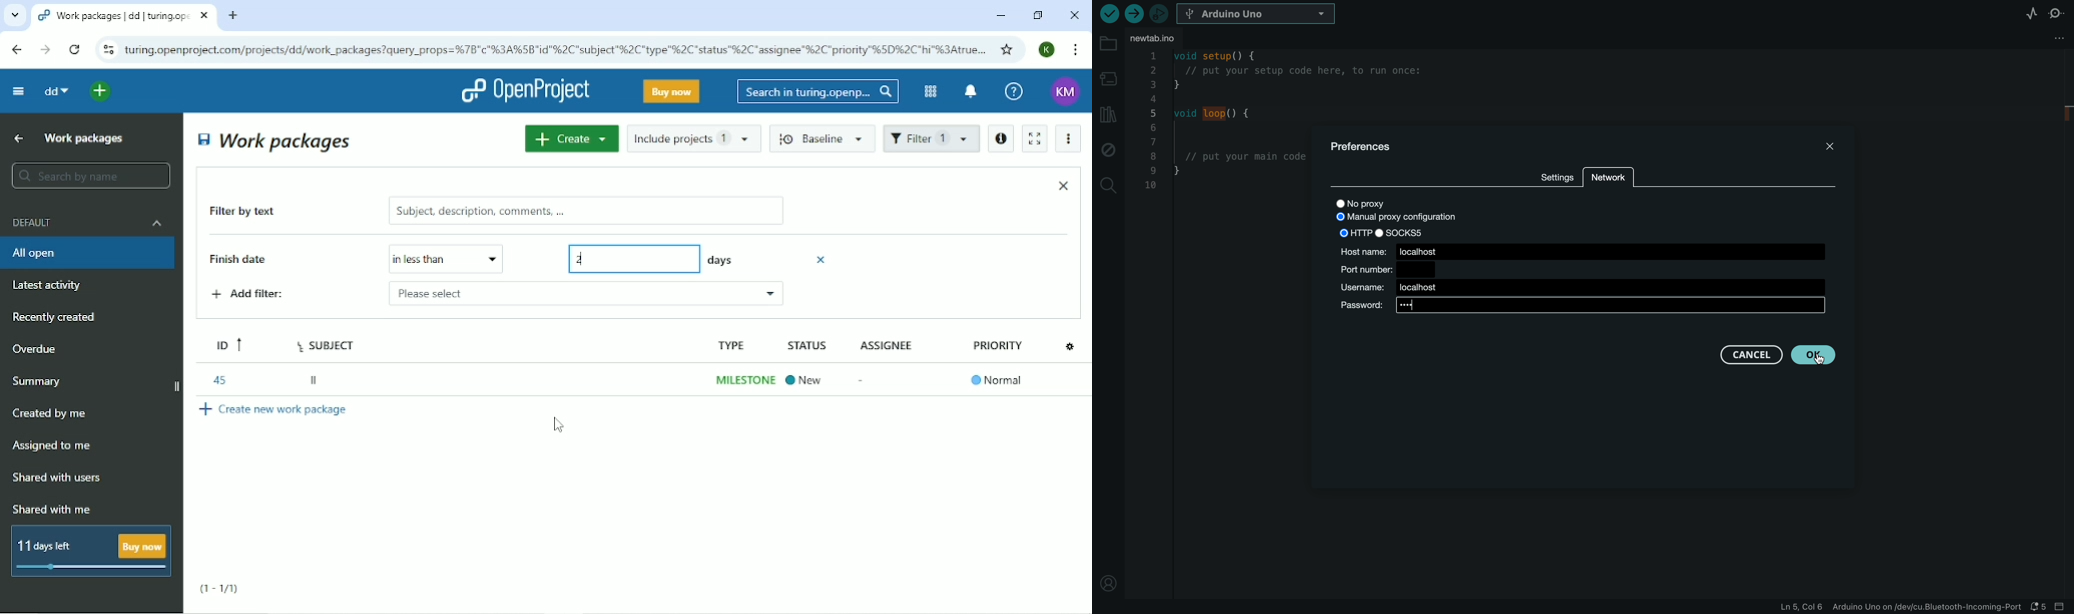 The image size is (2100, 616). What do you see at coordinates (768, 297) in the screenshot?
I see `cdrop down menu` at bounding box center [768, 297].